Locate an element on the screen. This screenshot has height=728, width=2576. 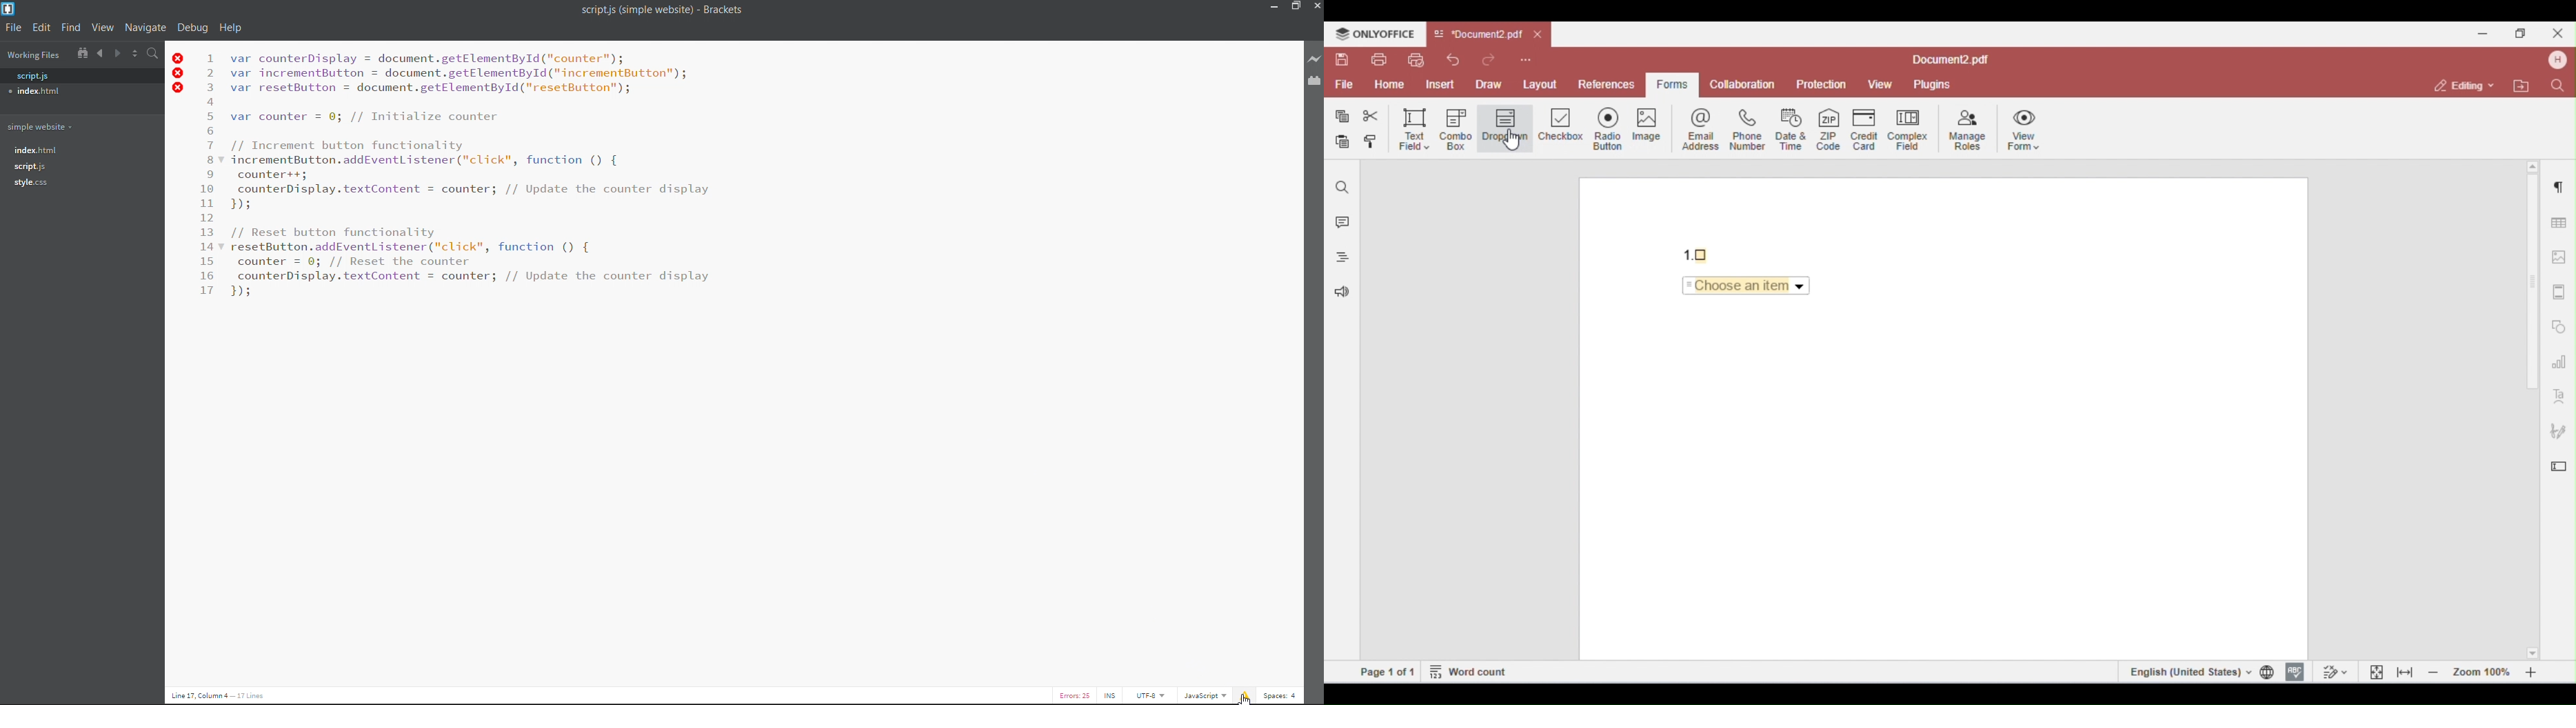
index.html is located at coordinates (36, 92).